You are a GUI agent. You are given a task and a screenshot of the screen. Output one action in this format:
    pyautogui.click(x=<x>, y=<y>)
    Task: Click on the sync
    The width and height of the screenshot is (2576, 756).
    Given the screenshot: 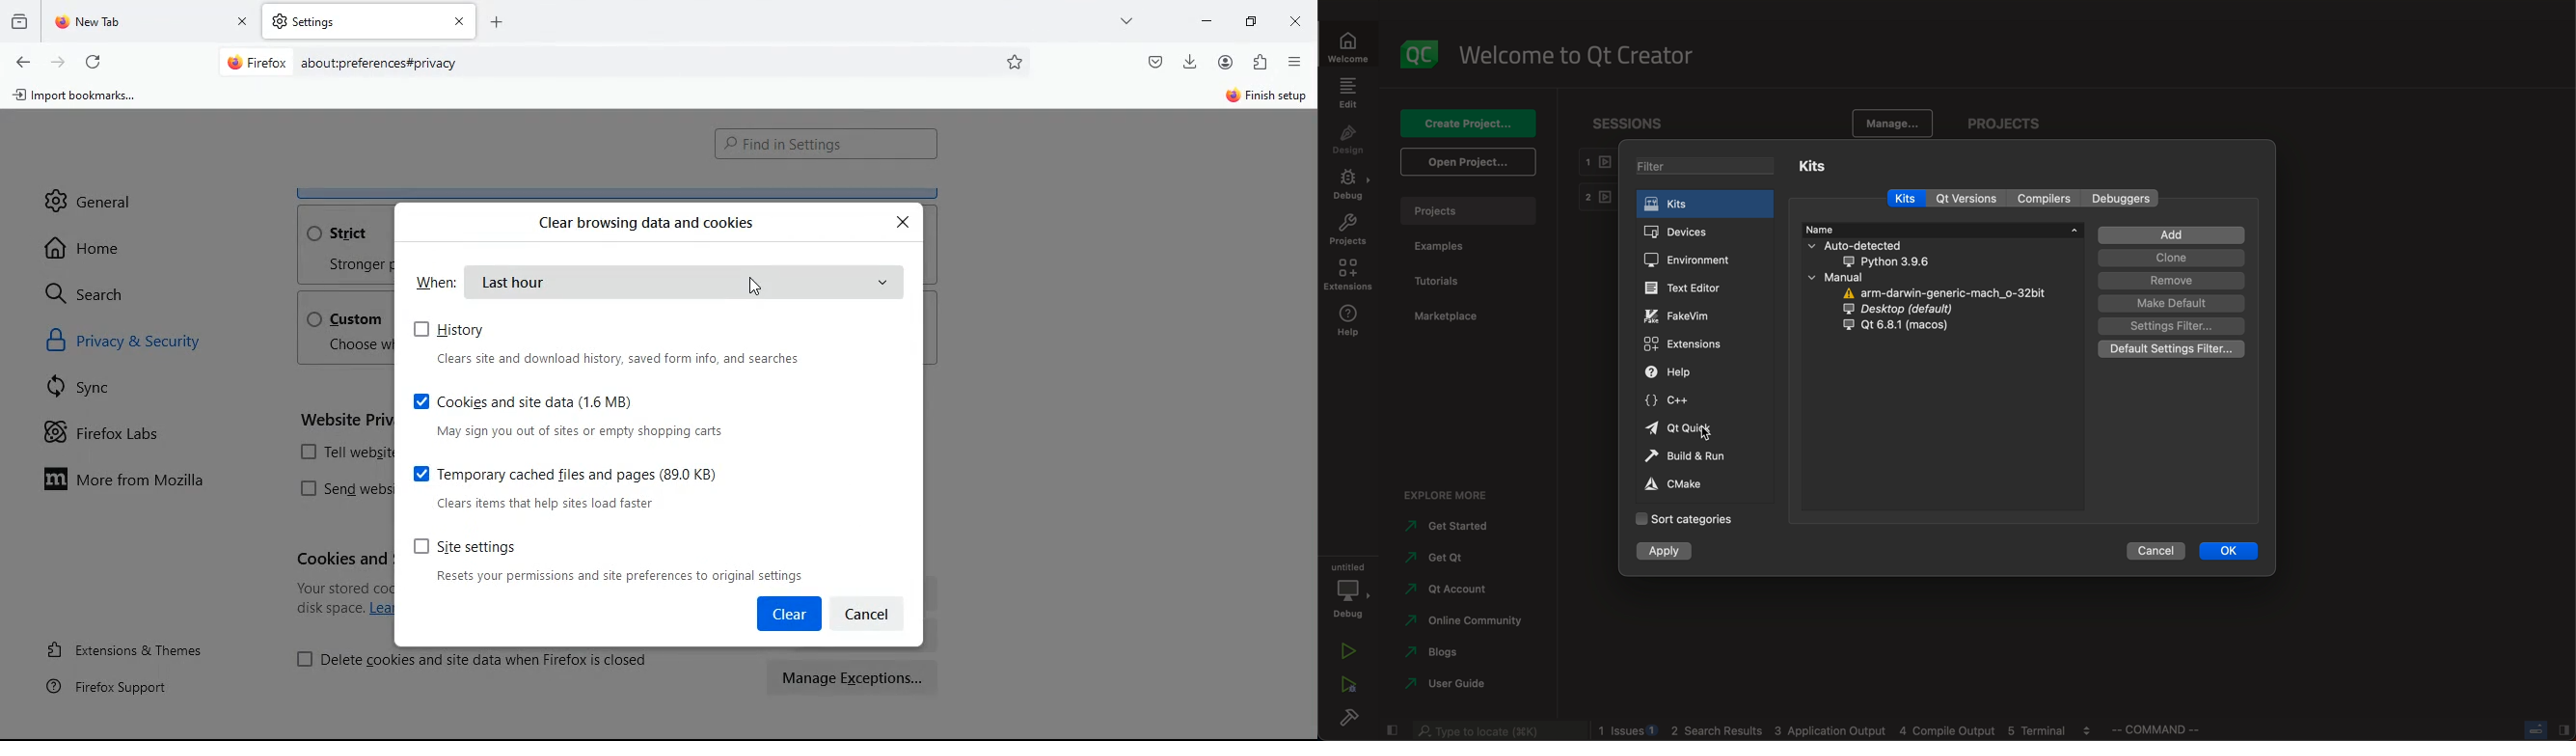 What is the action you would take?
    pyautogui.click(x=88, y=391)
    